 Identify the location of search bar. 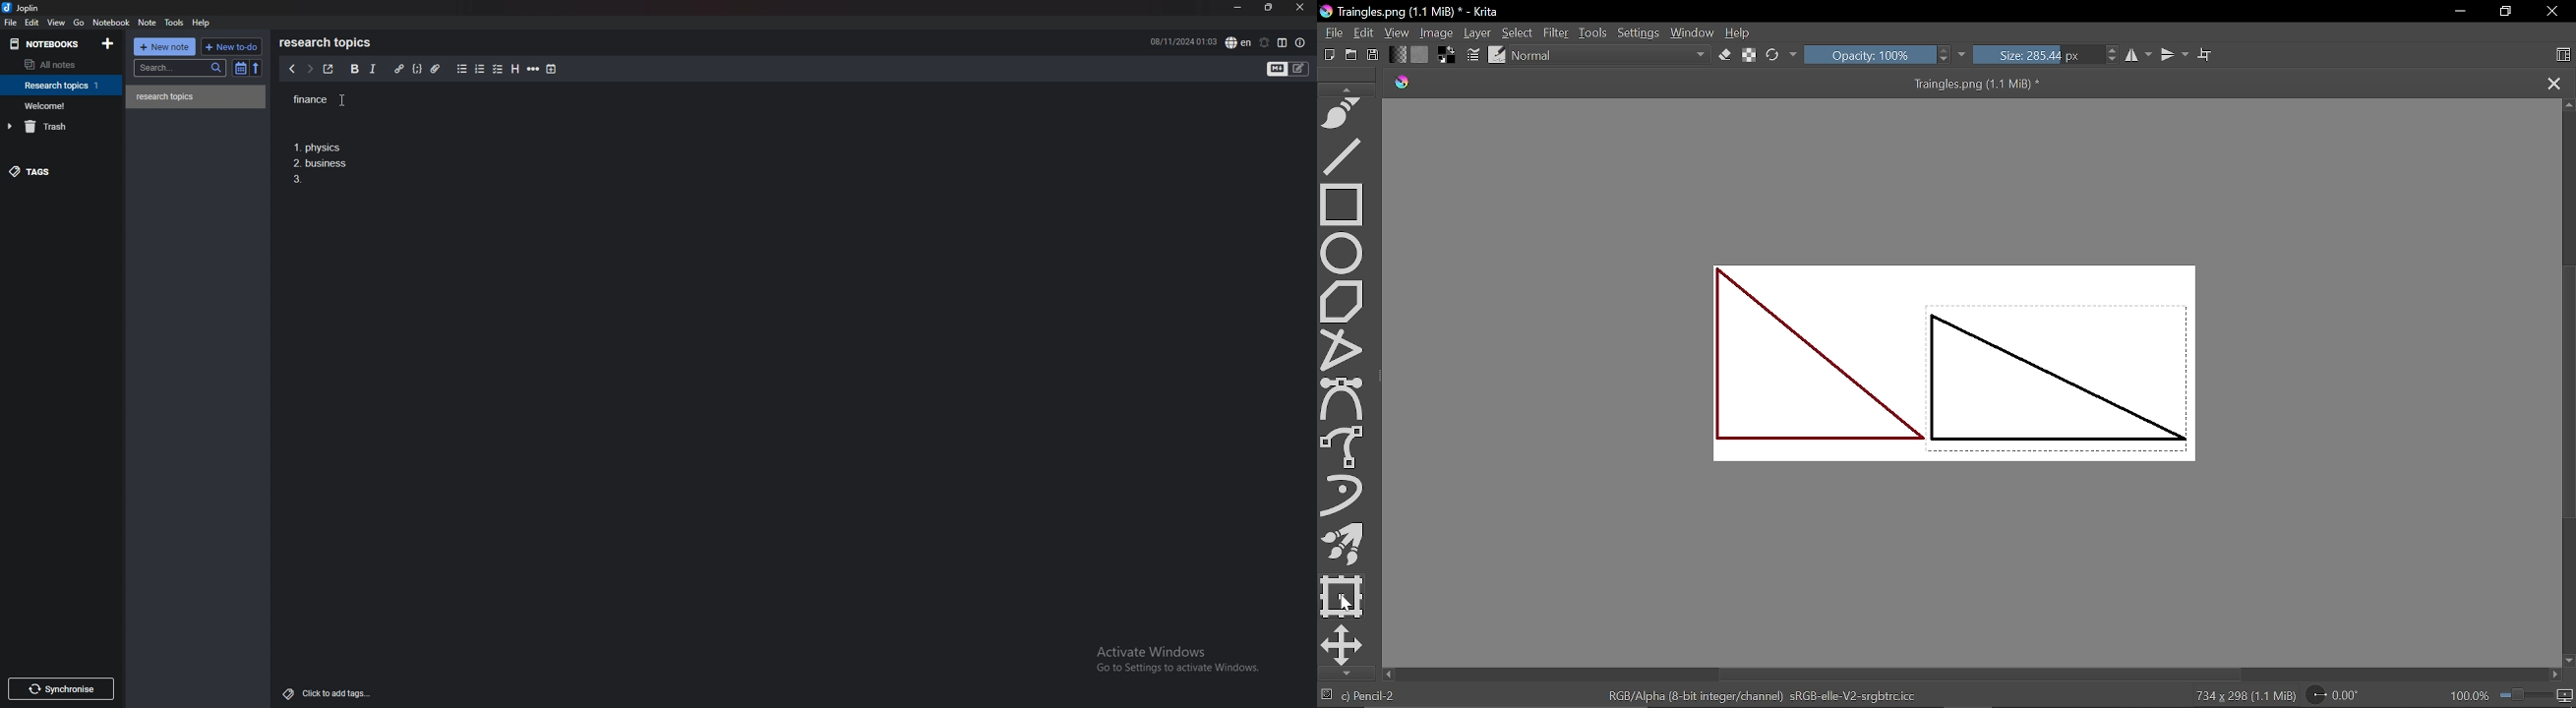
(181, 67).